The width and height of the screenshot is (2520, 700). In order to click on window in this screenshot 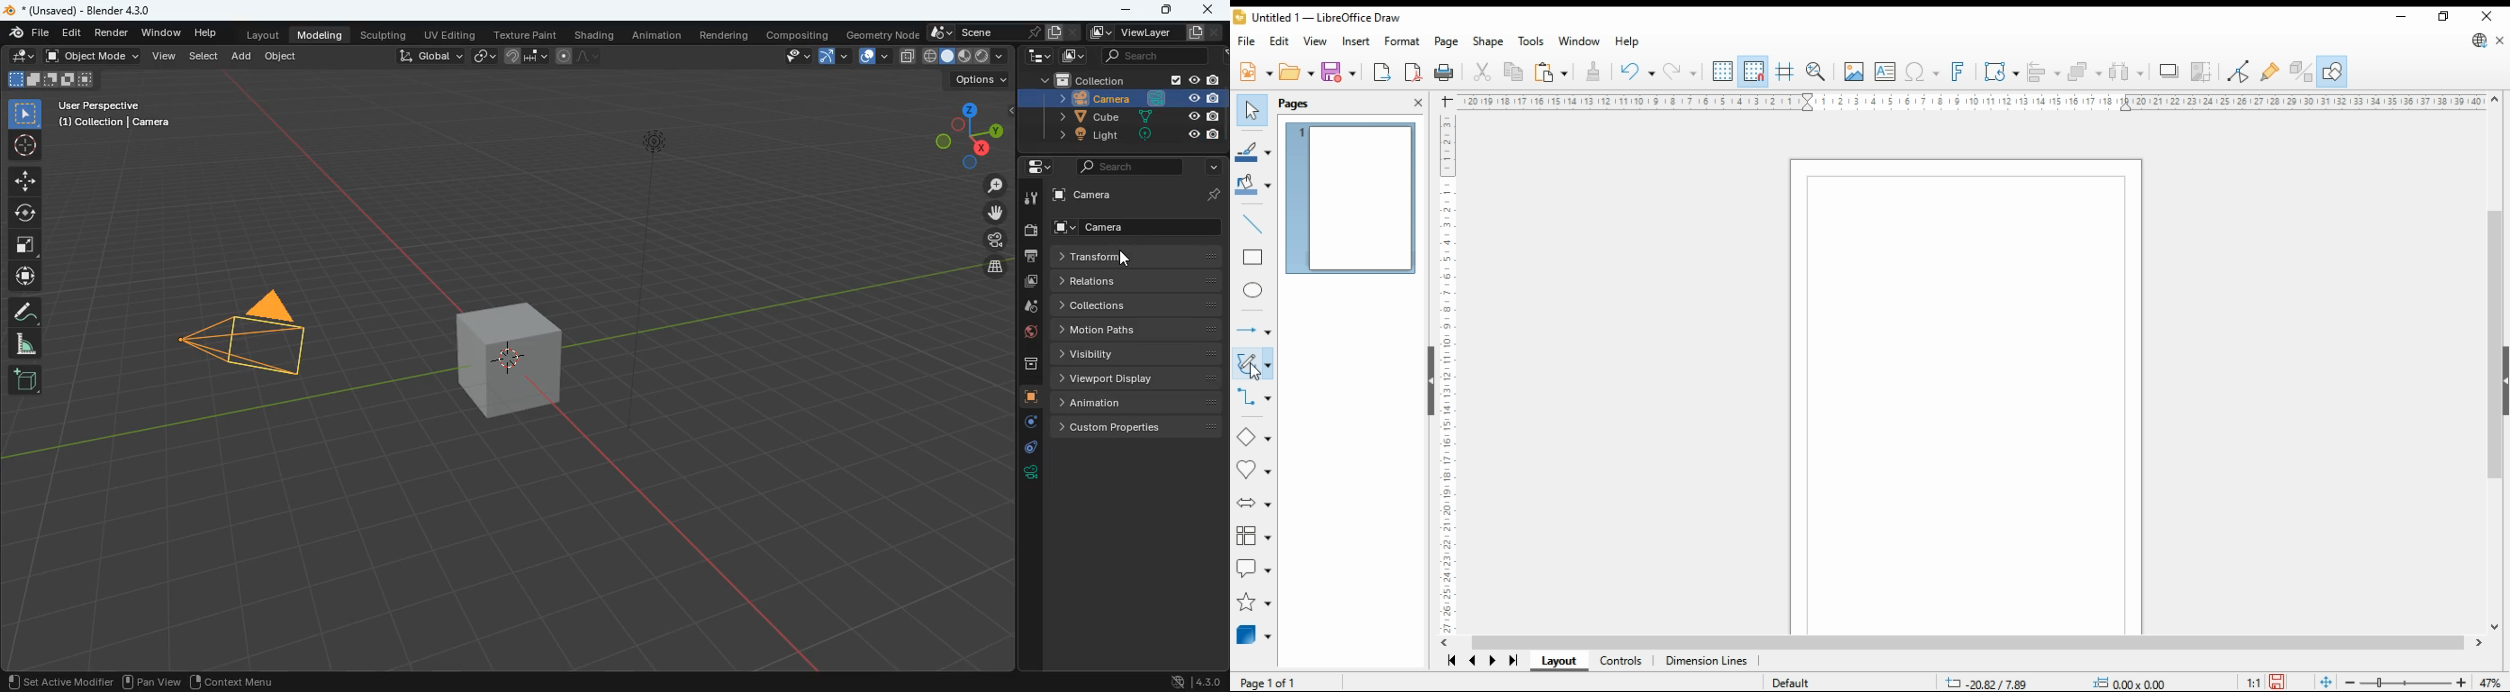, I will do `click(1579, 41)`.